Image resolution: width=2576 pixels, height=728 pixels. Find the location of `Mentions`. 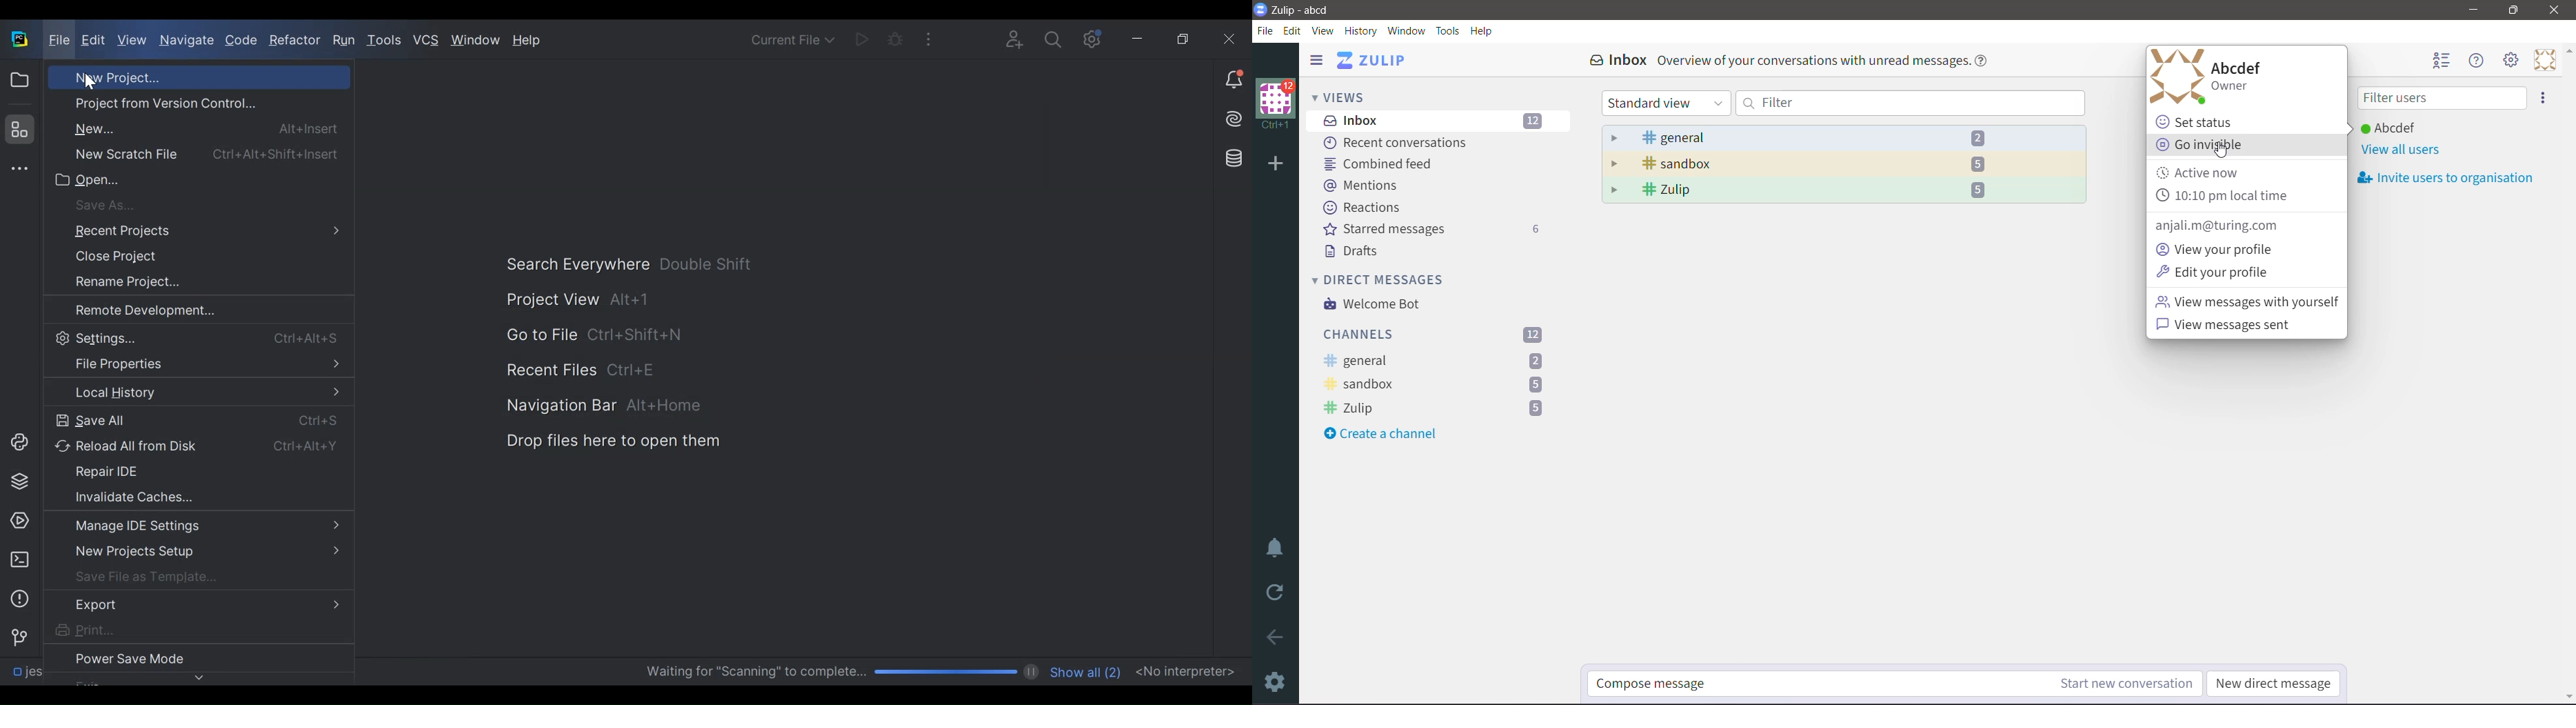

Mentions is located at coordinates (1361, 186).